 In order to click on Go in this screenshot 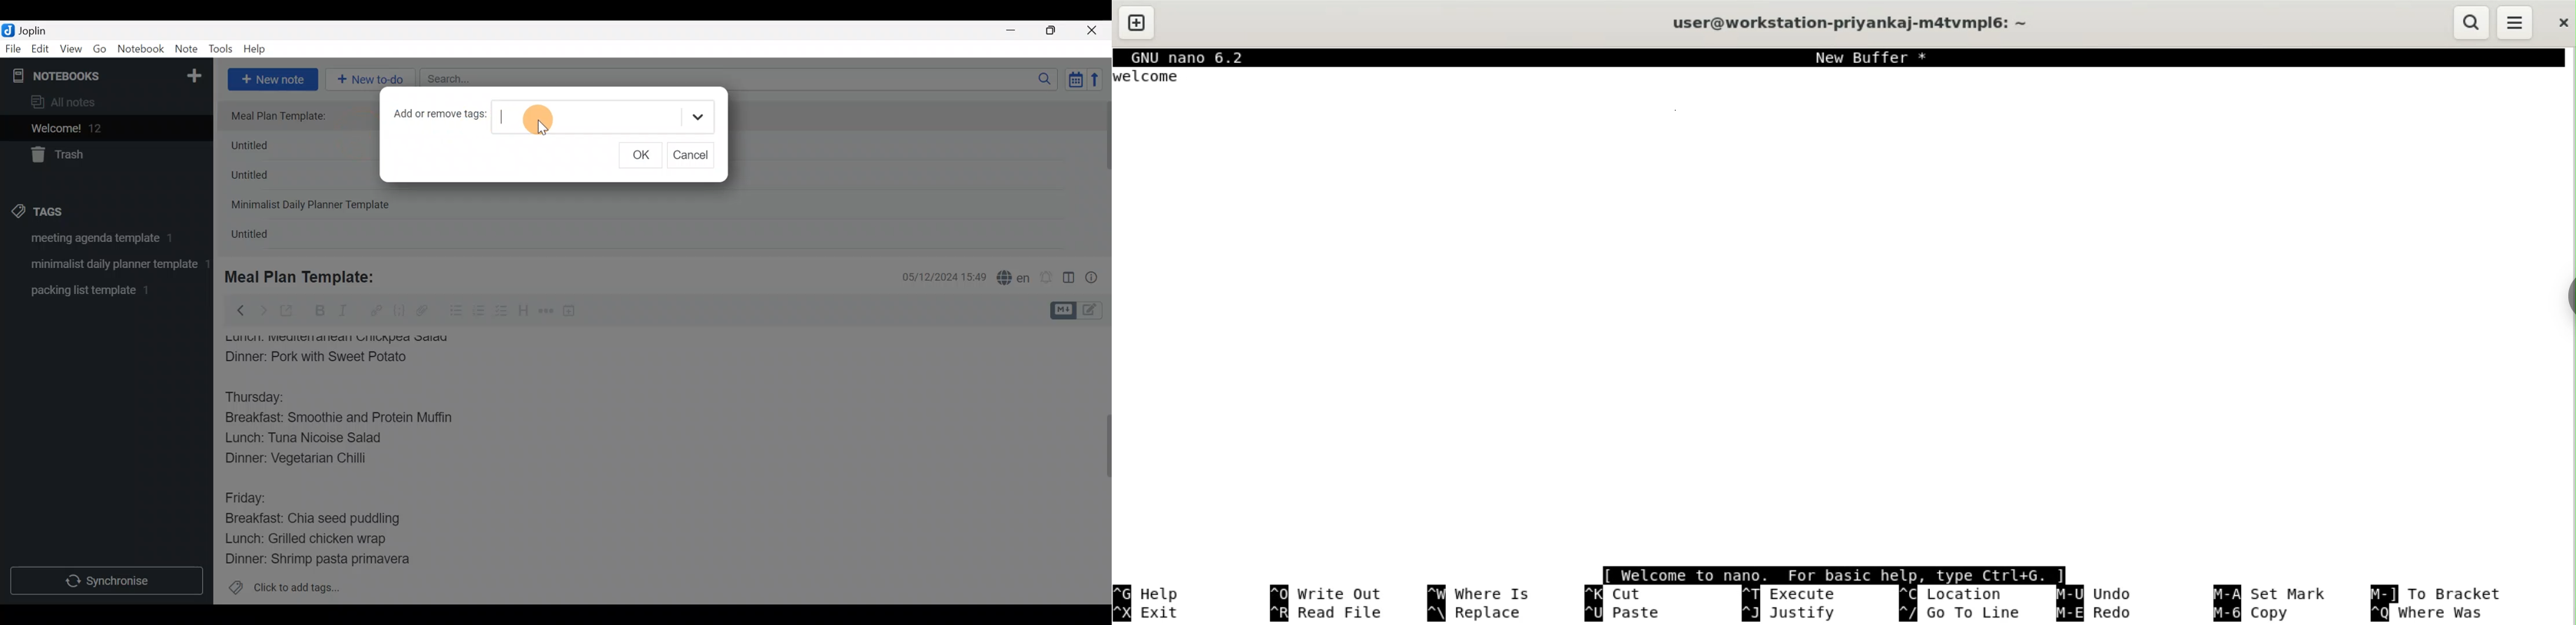, I will do `click(100, 52)`.